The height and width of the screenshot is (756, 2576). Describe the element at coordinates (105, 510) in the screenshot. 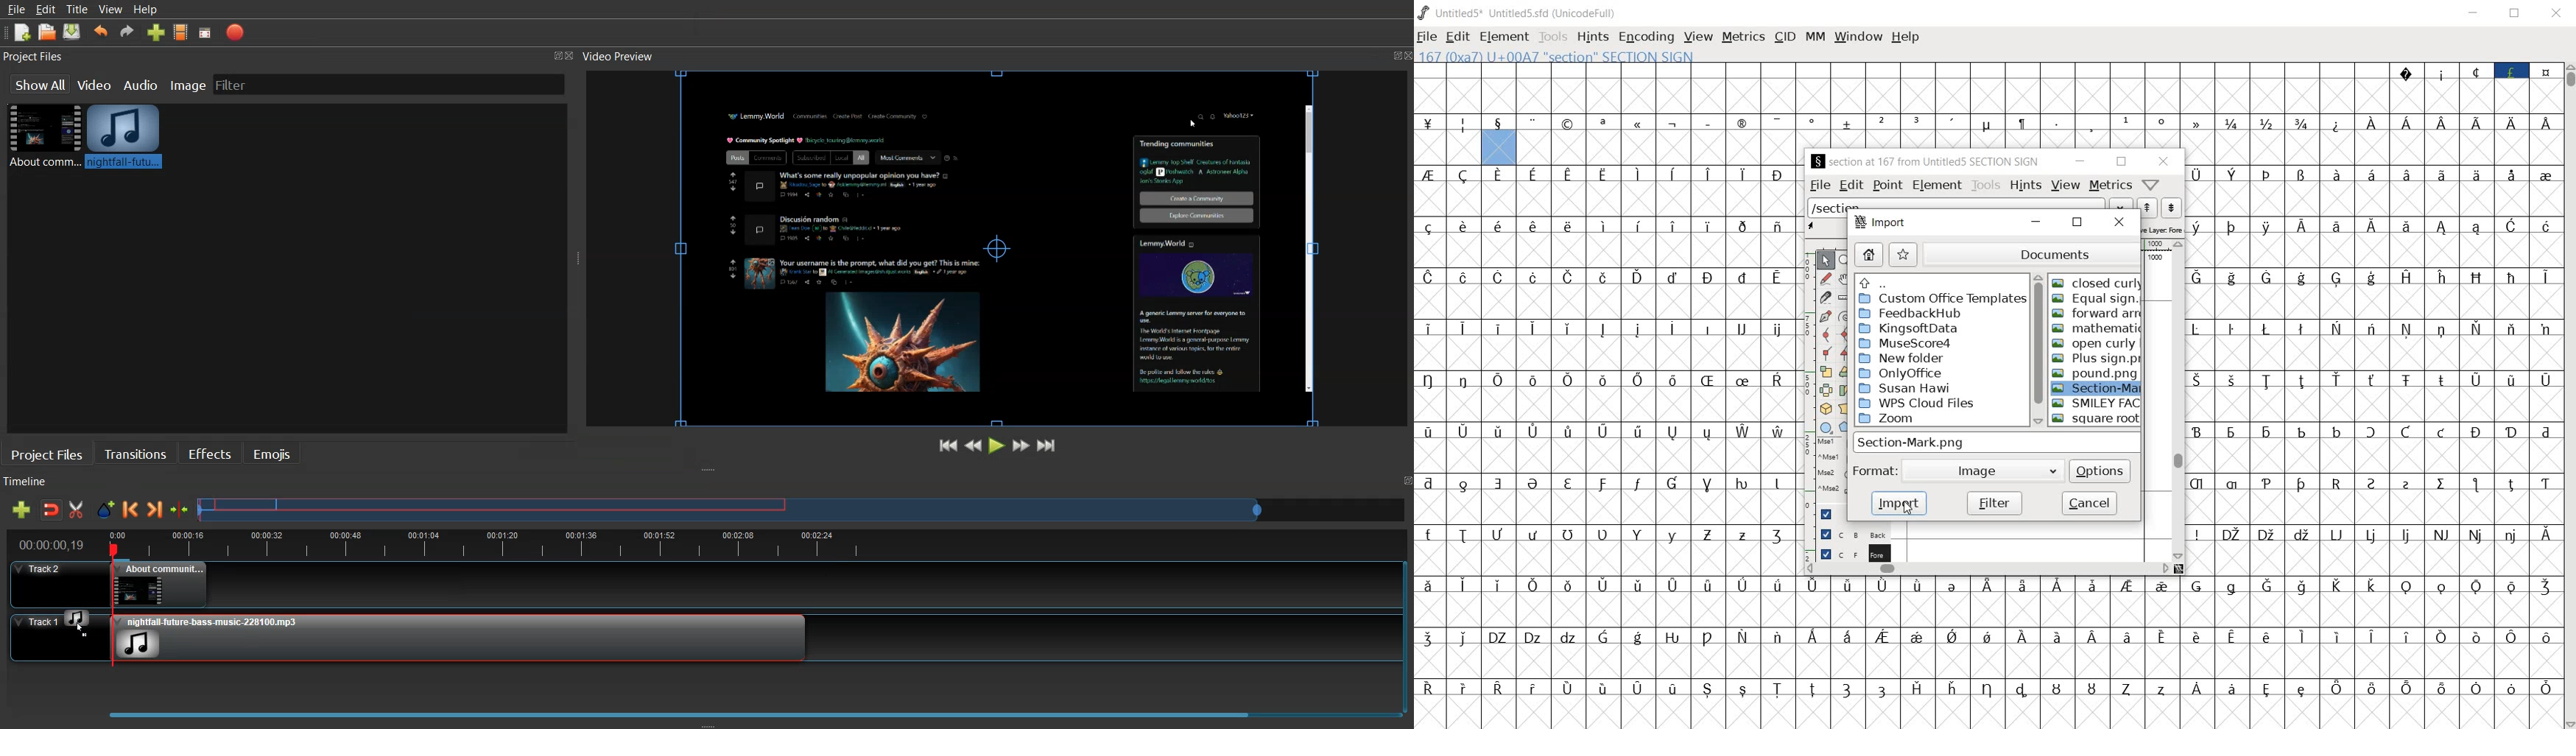

I see `Add Marker` at that location.